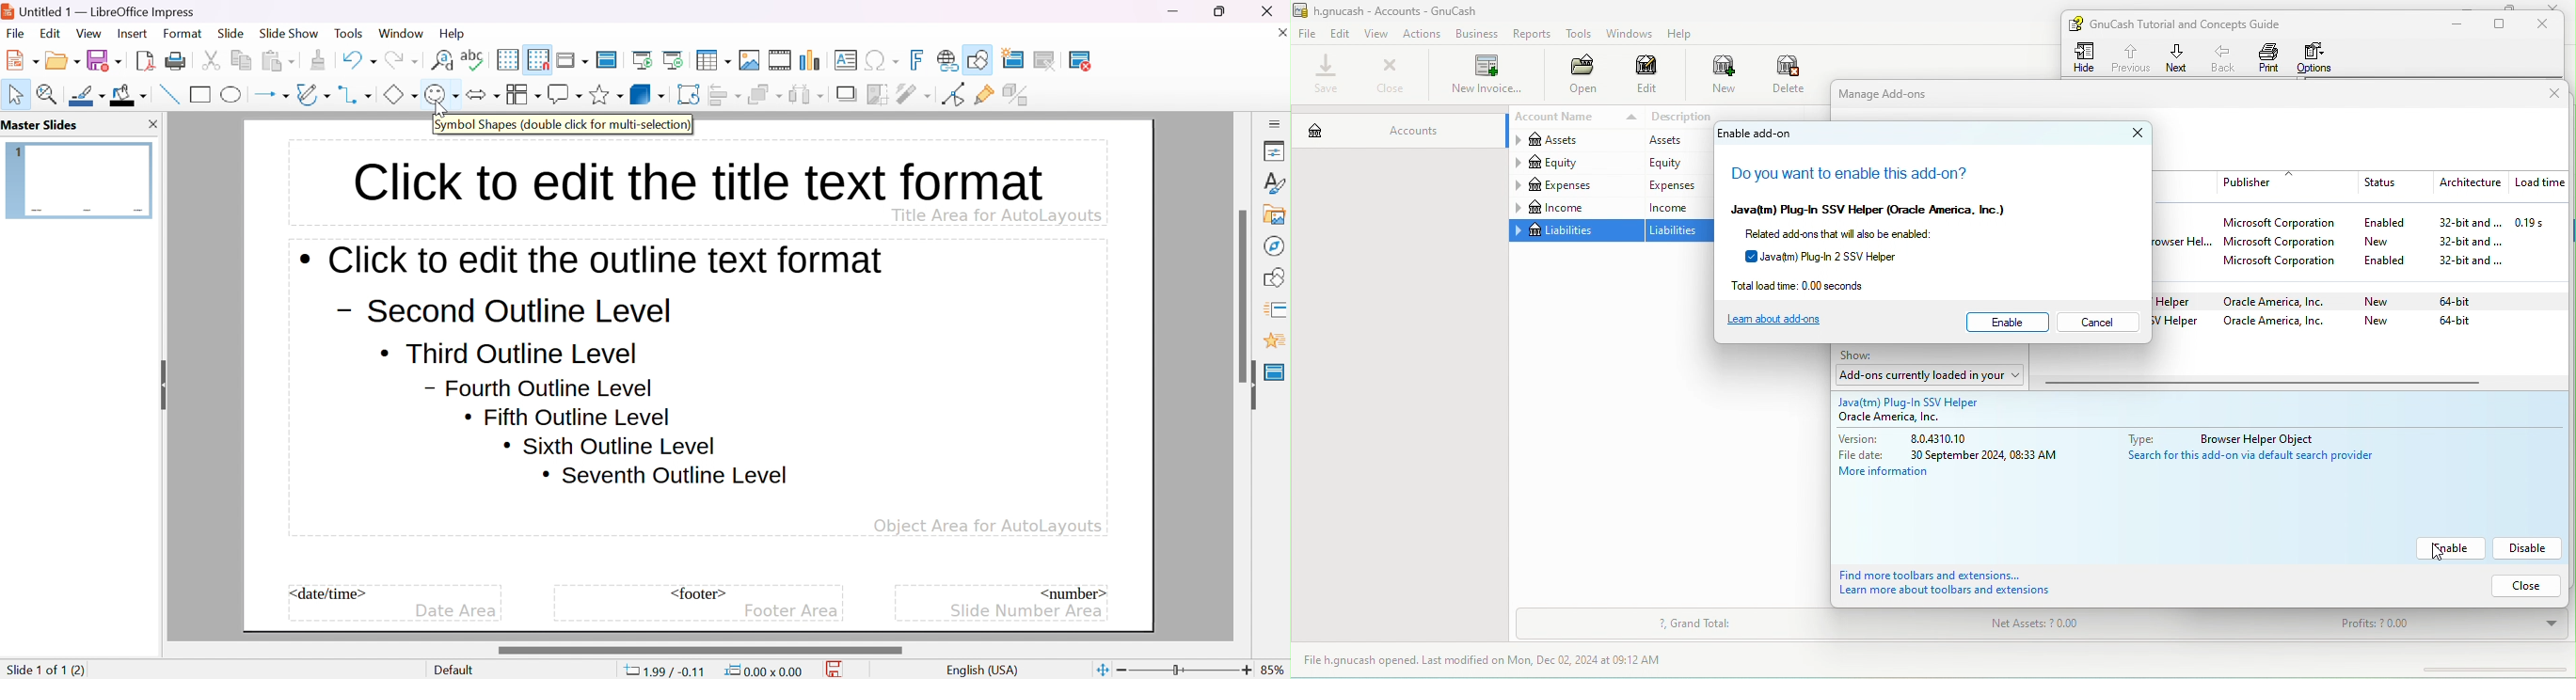 The image size is (2576, 700). Describe the element at coordinates (1379, 34) in the screenshot. I see `view` at that location.